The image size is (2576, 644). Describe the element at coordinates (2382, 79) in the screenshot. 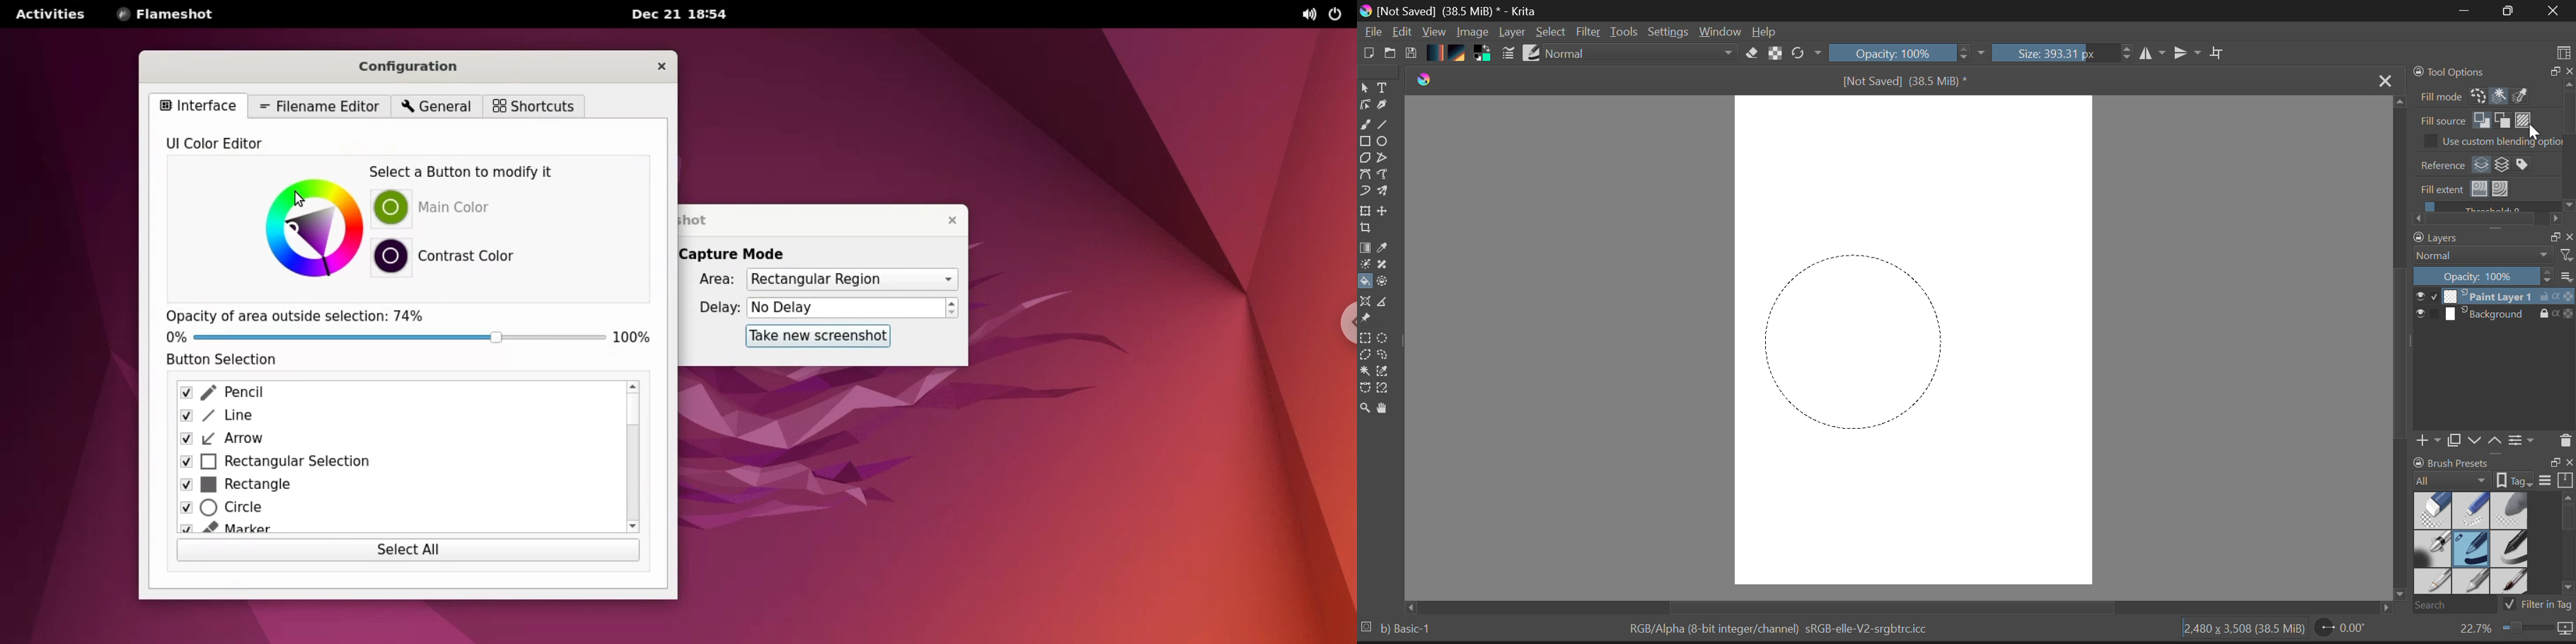

I see `Close` at that location.